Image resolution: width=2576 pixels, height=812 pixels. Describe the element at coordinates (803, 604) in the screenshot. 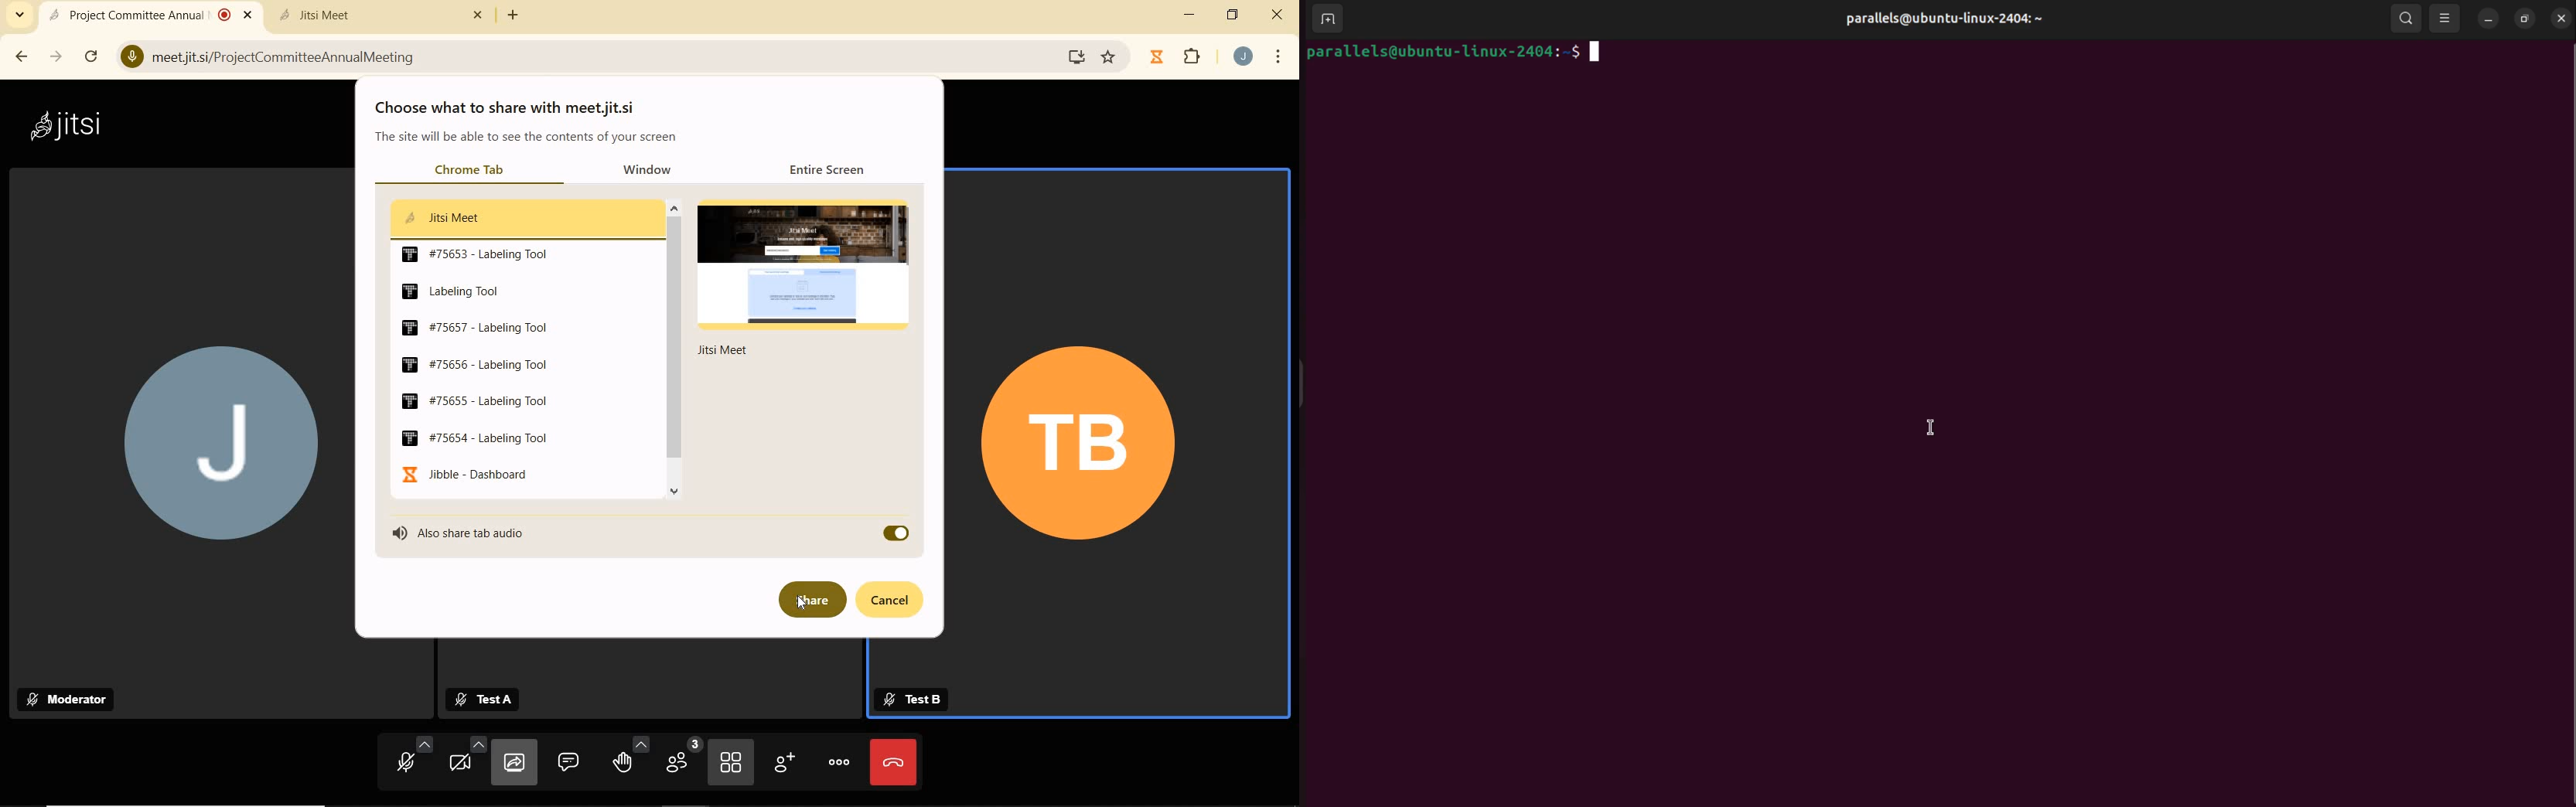

I see `cursor` at that location.